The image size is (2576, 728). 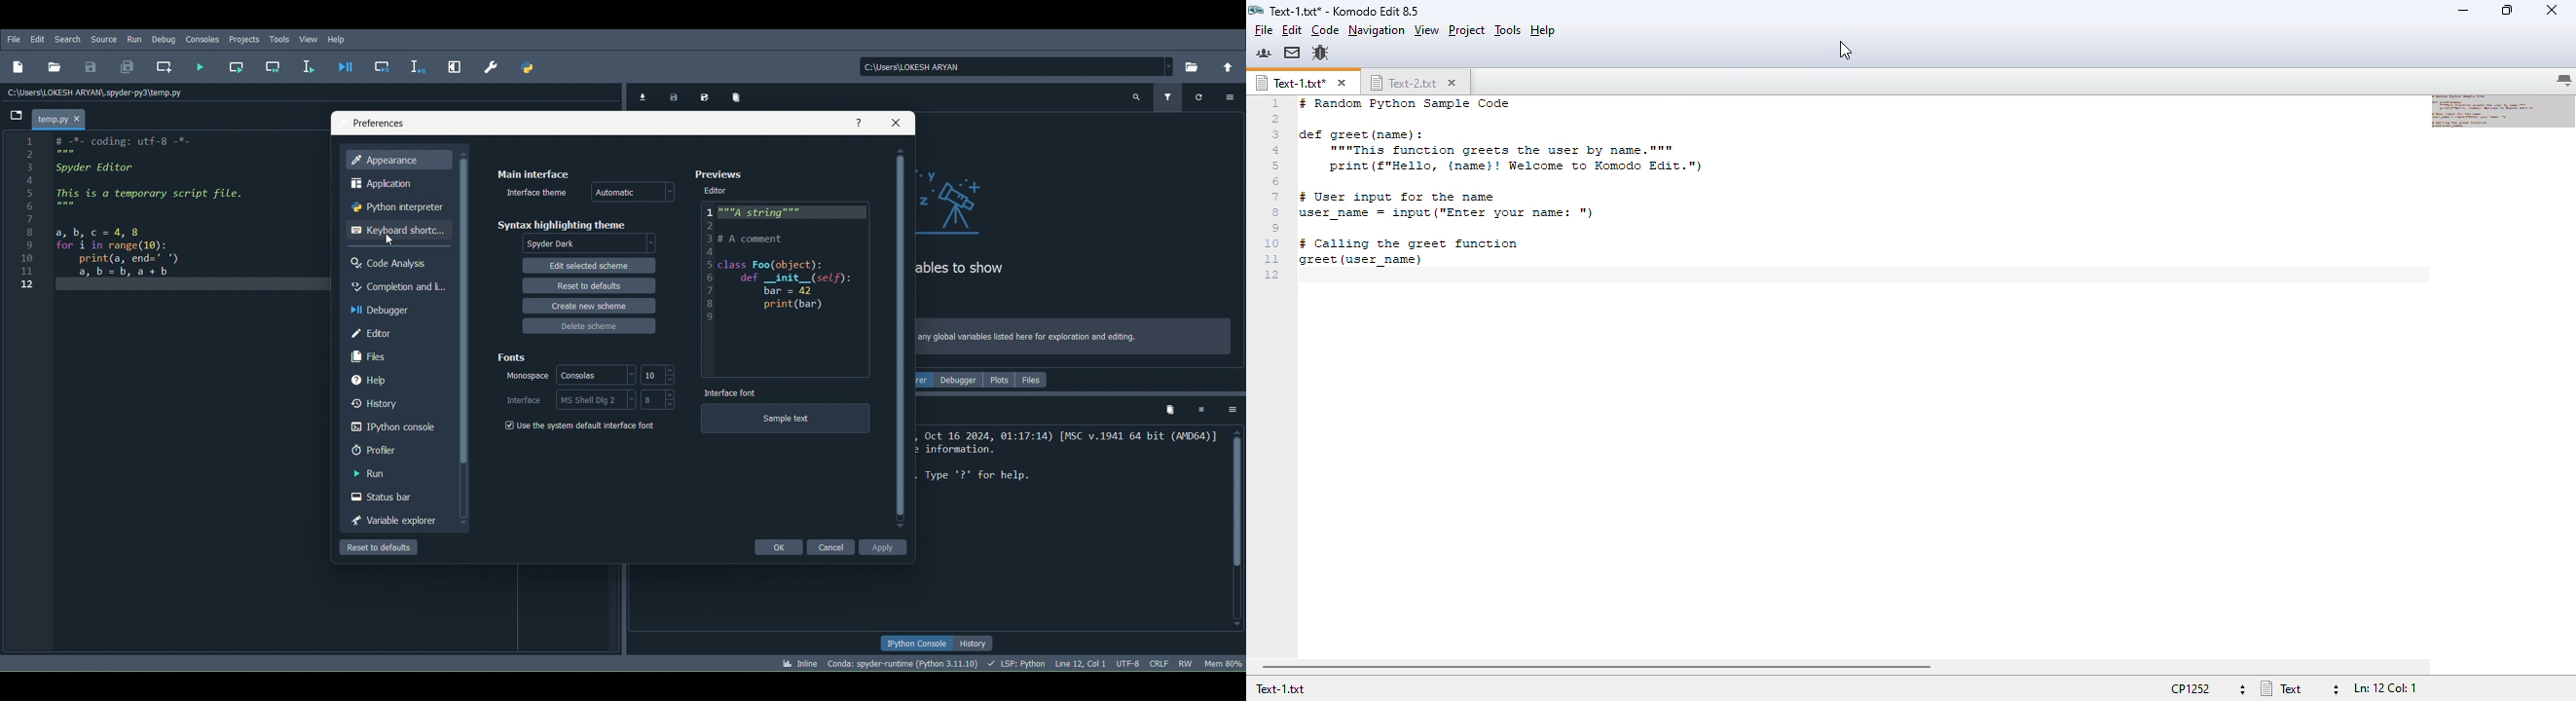 I want to click on IPython console, so click(x=918, y=642).